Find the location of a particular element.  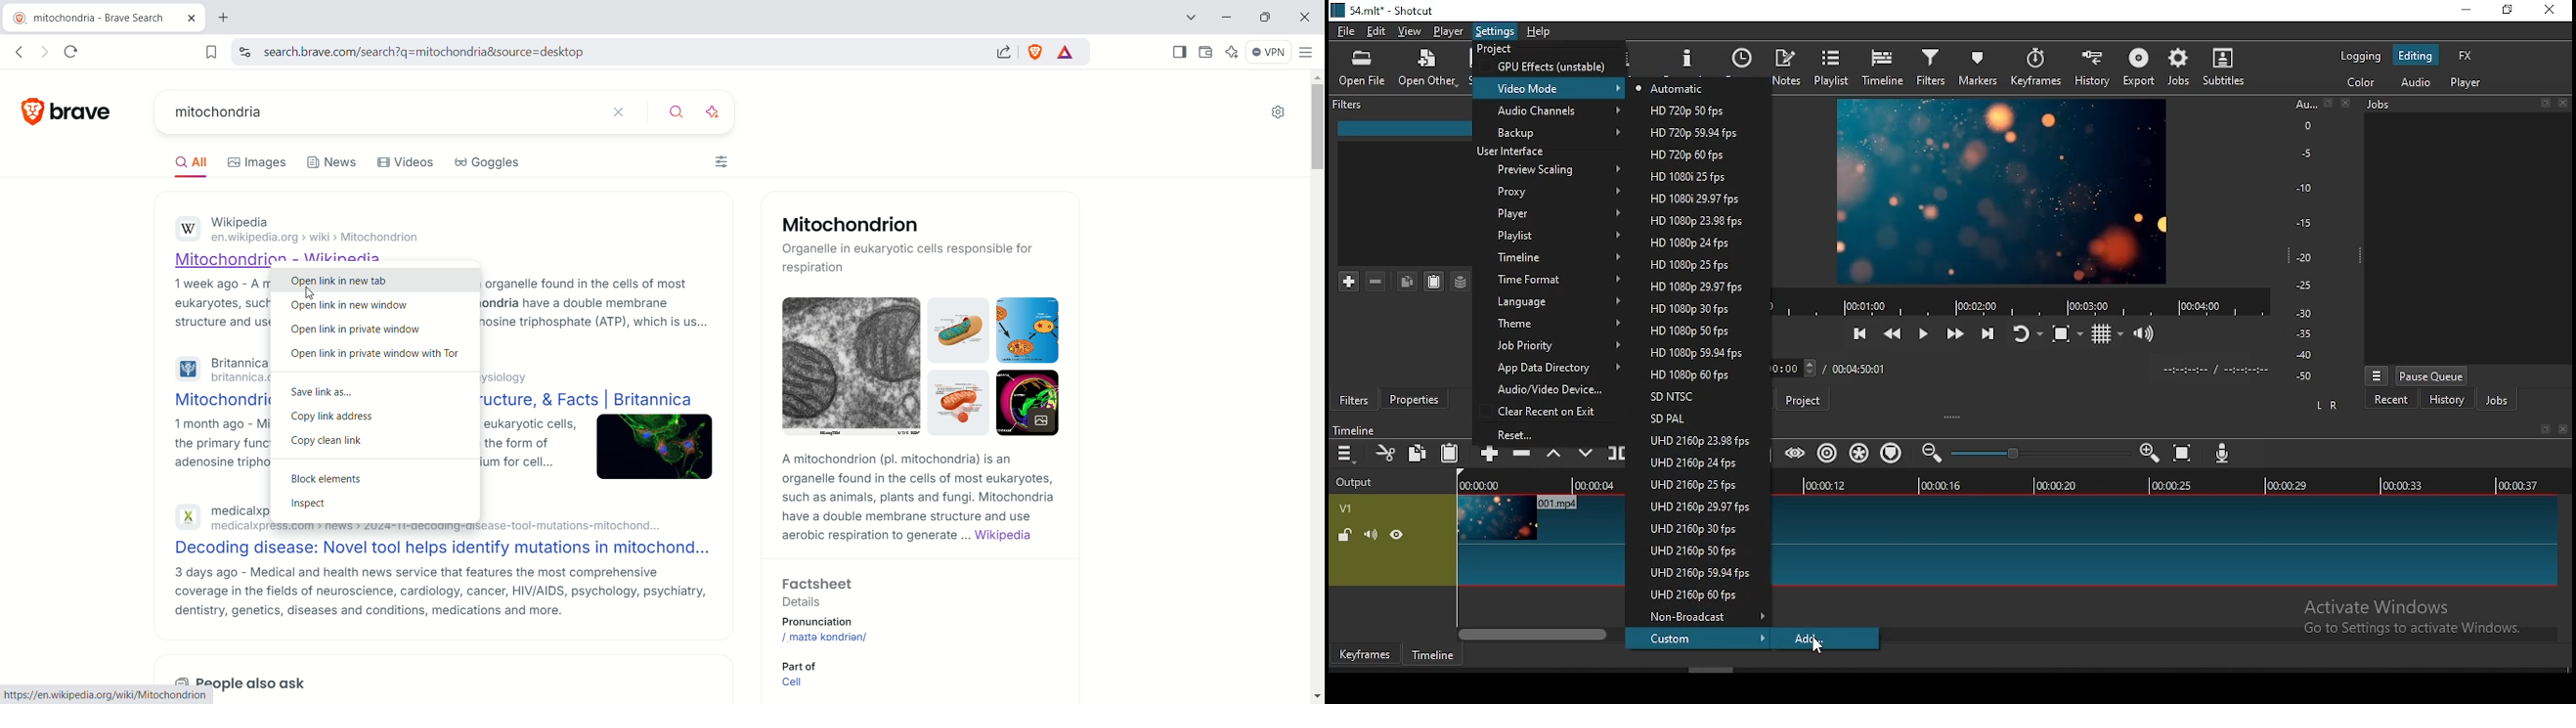

help is located at coordinates (1546, 31).